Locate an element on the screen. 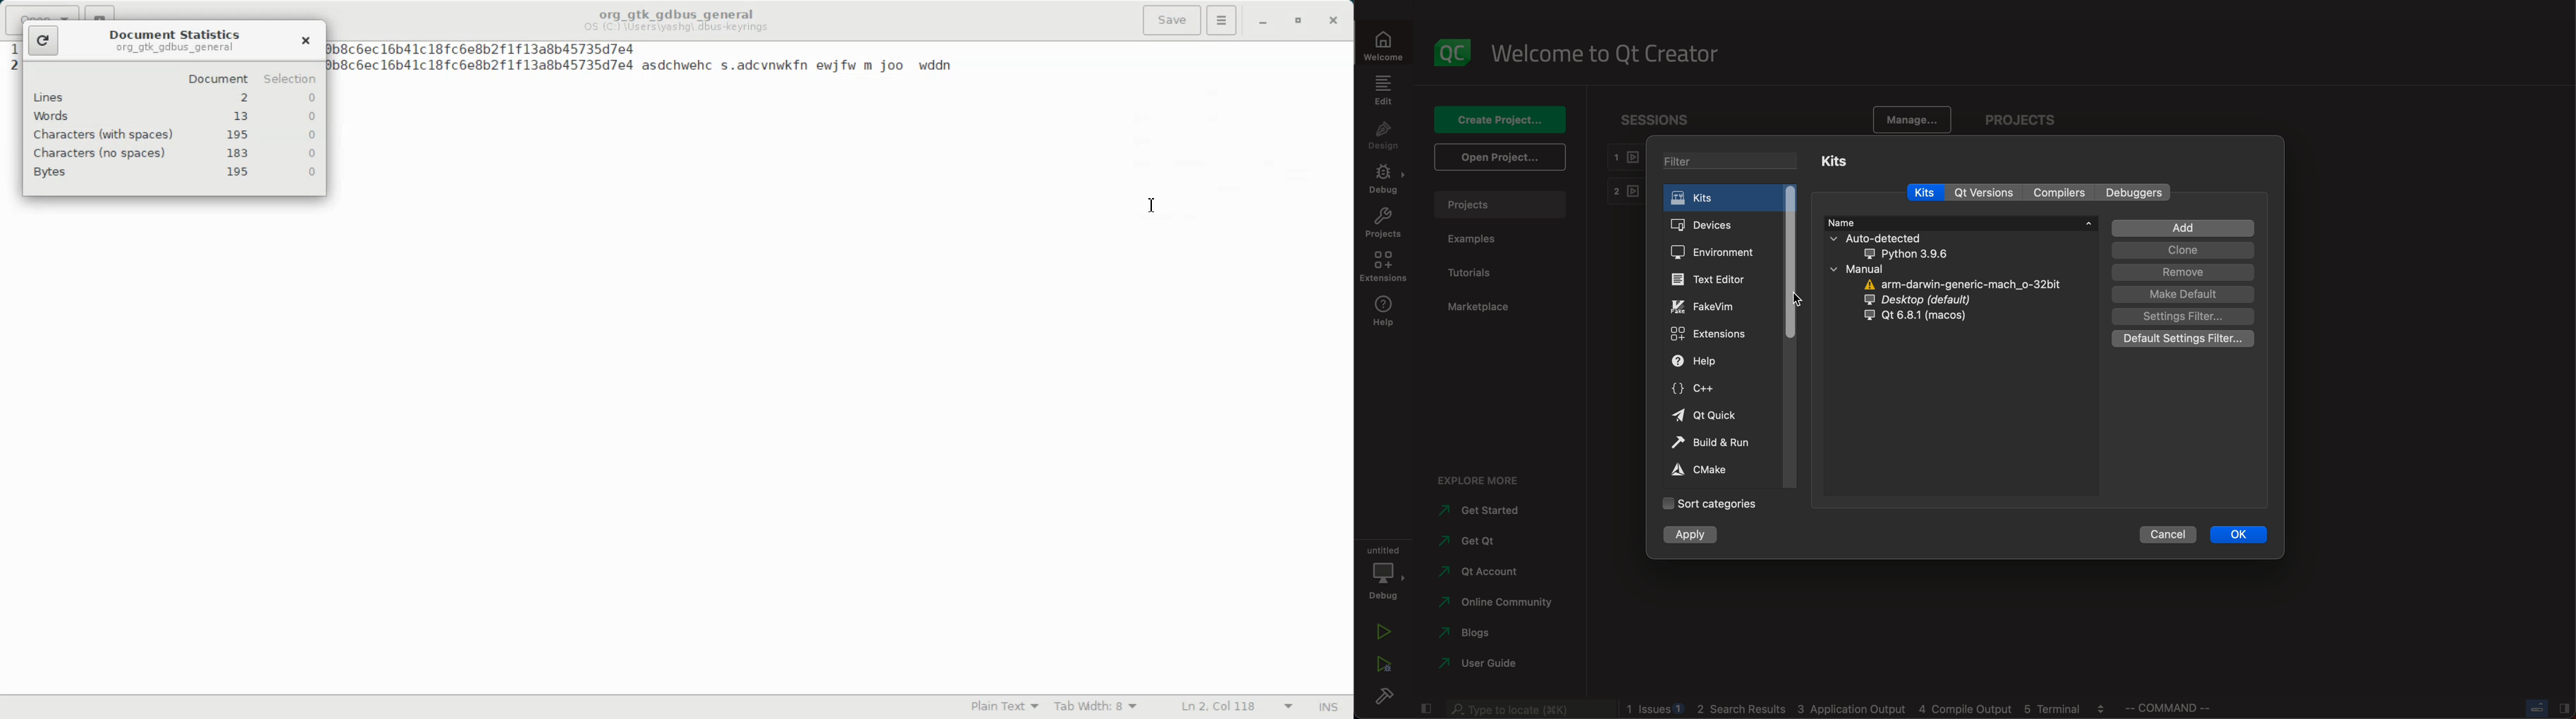 This screenshot has height=728, width=2576. text line number is located at coordinates (11, 60).